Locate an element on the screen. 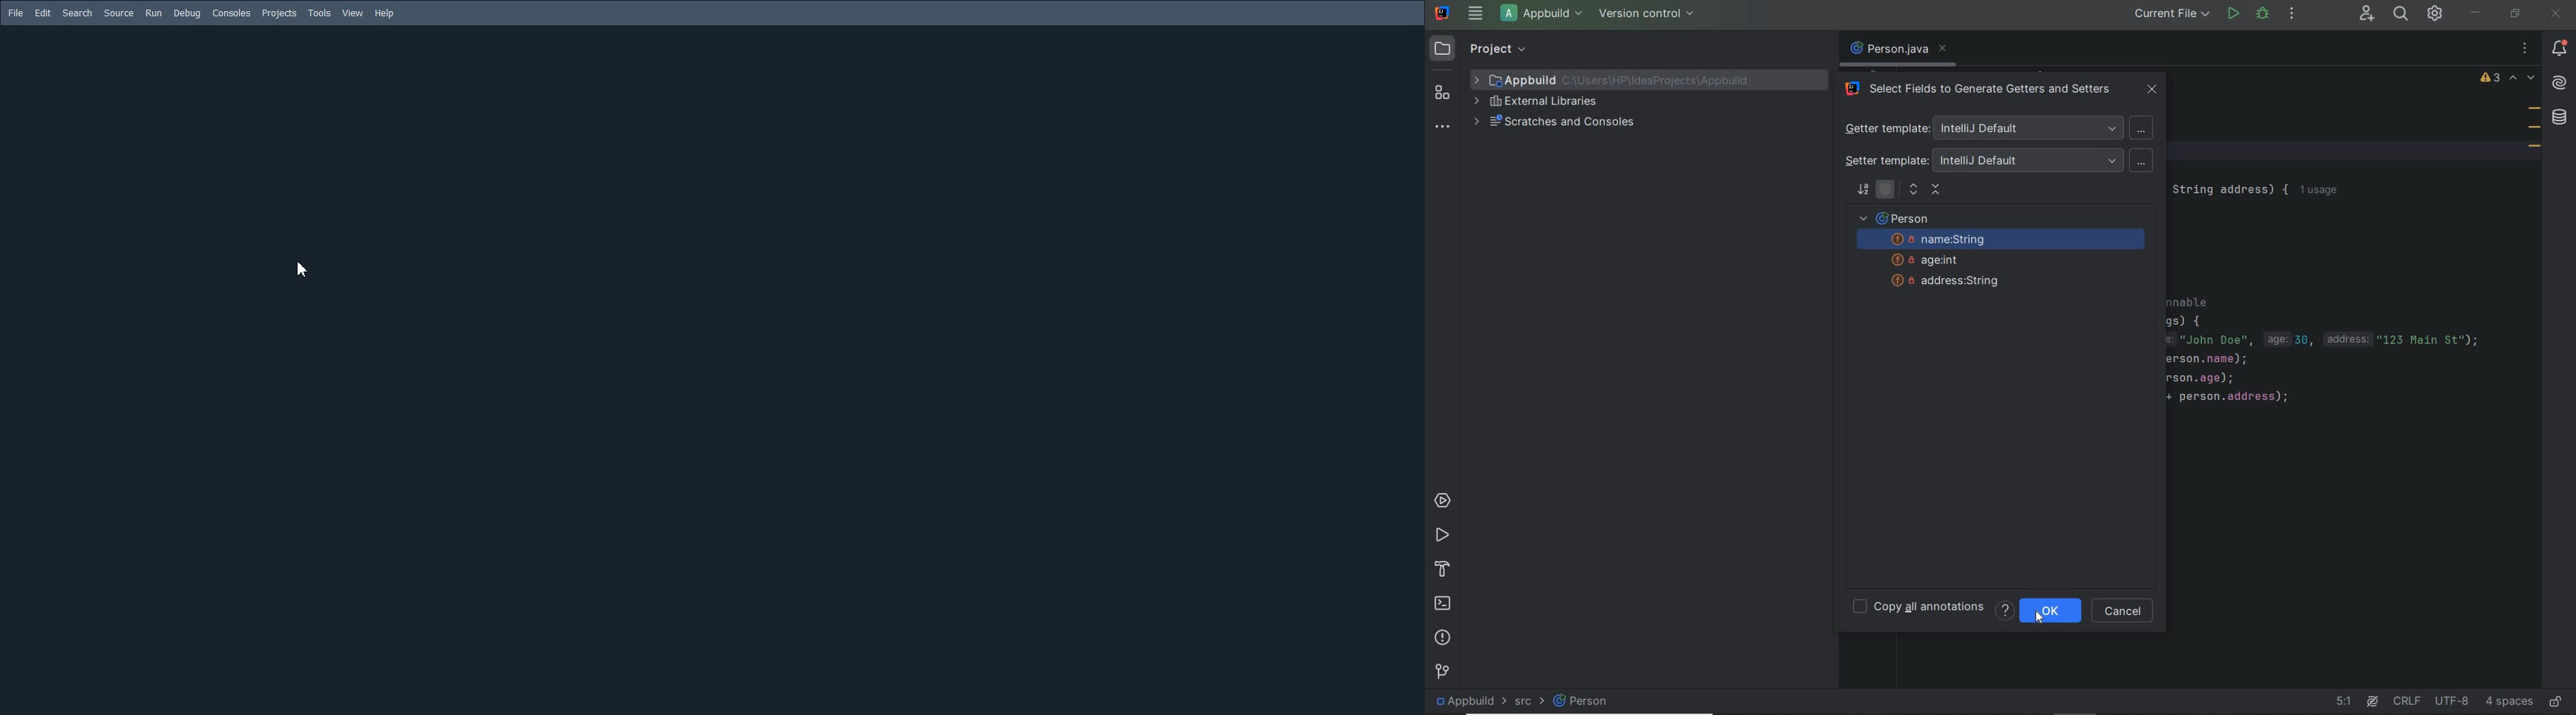  Help is located at coordinates (384, 13).